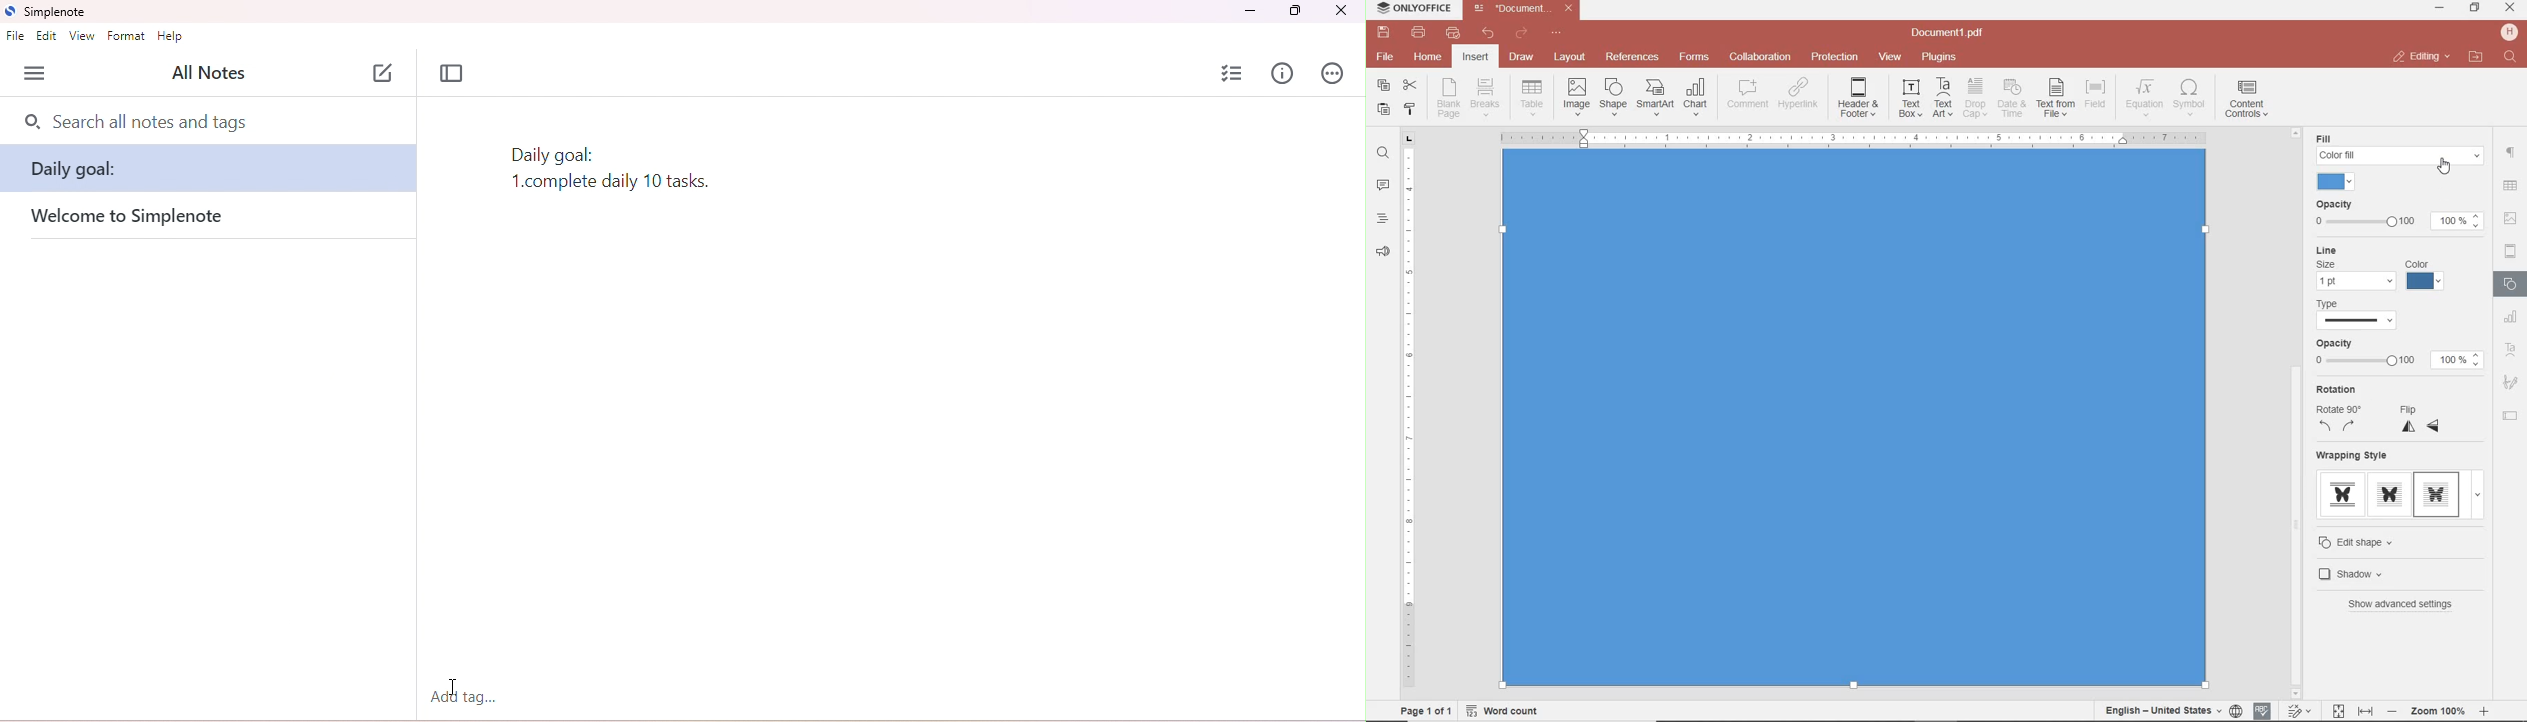 The image size is (2548, 728). I want to click on COMMENT, so click(1749, 94).